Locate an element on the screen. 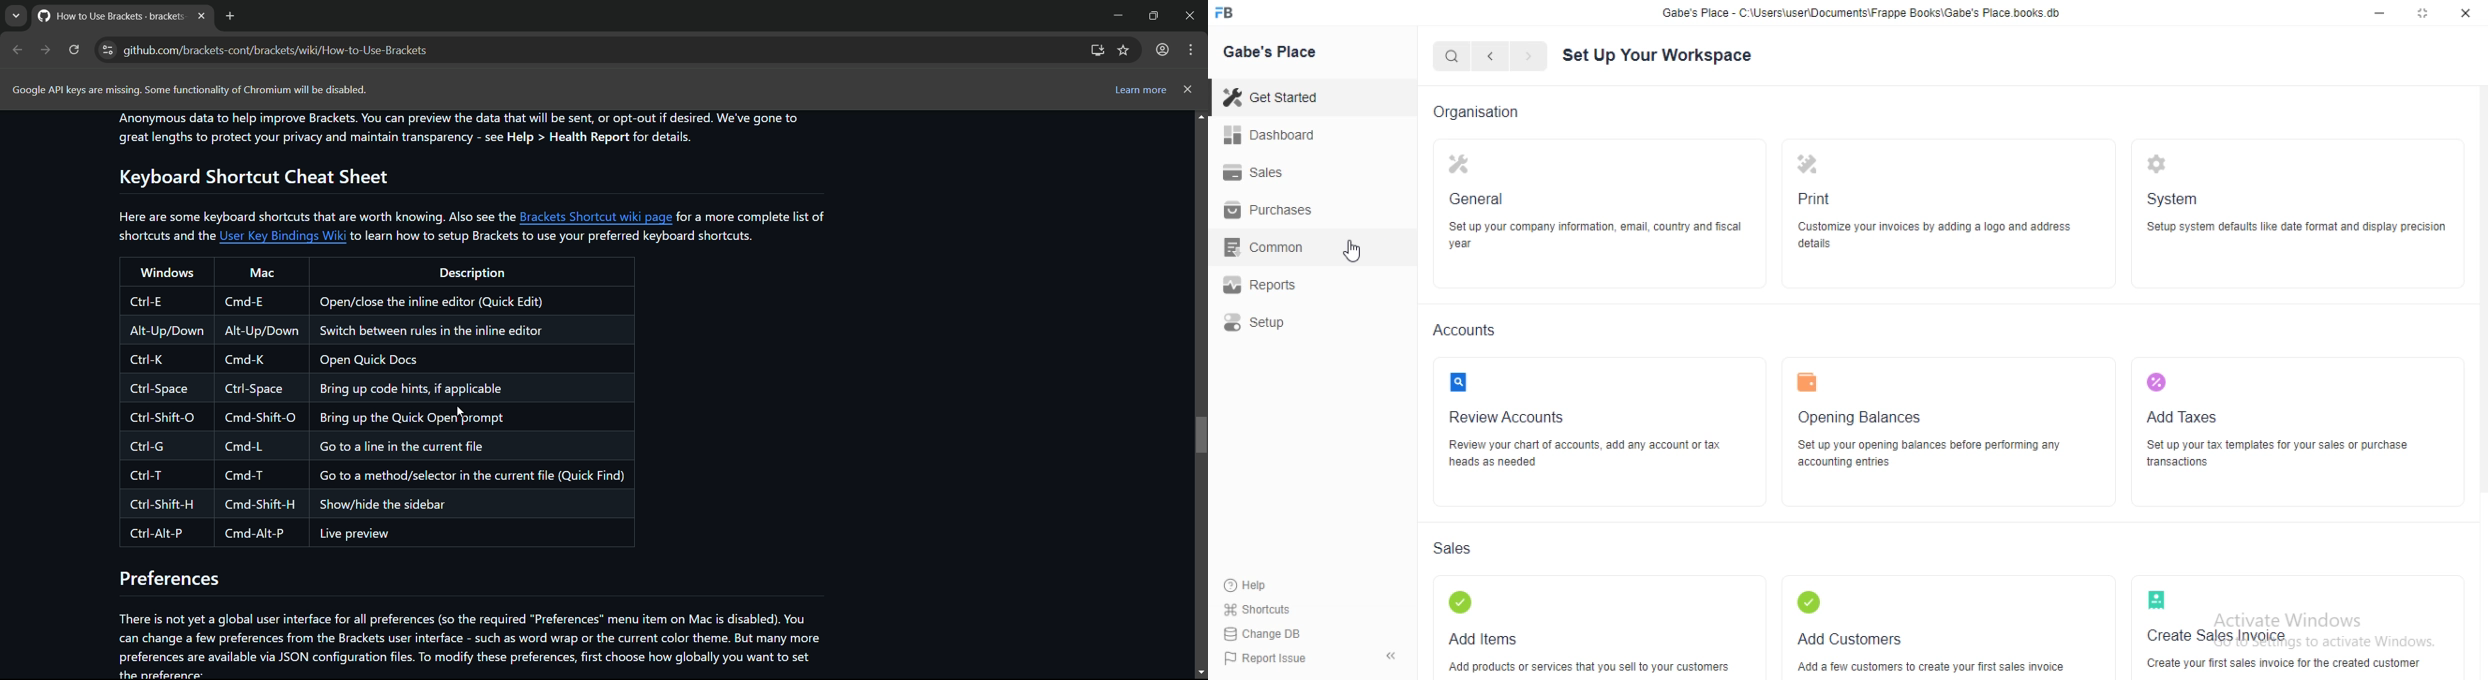  logo is located at coordinates (1460, 602).